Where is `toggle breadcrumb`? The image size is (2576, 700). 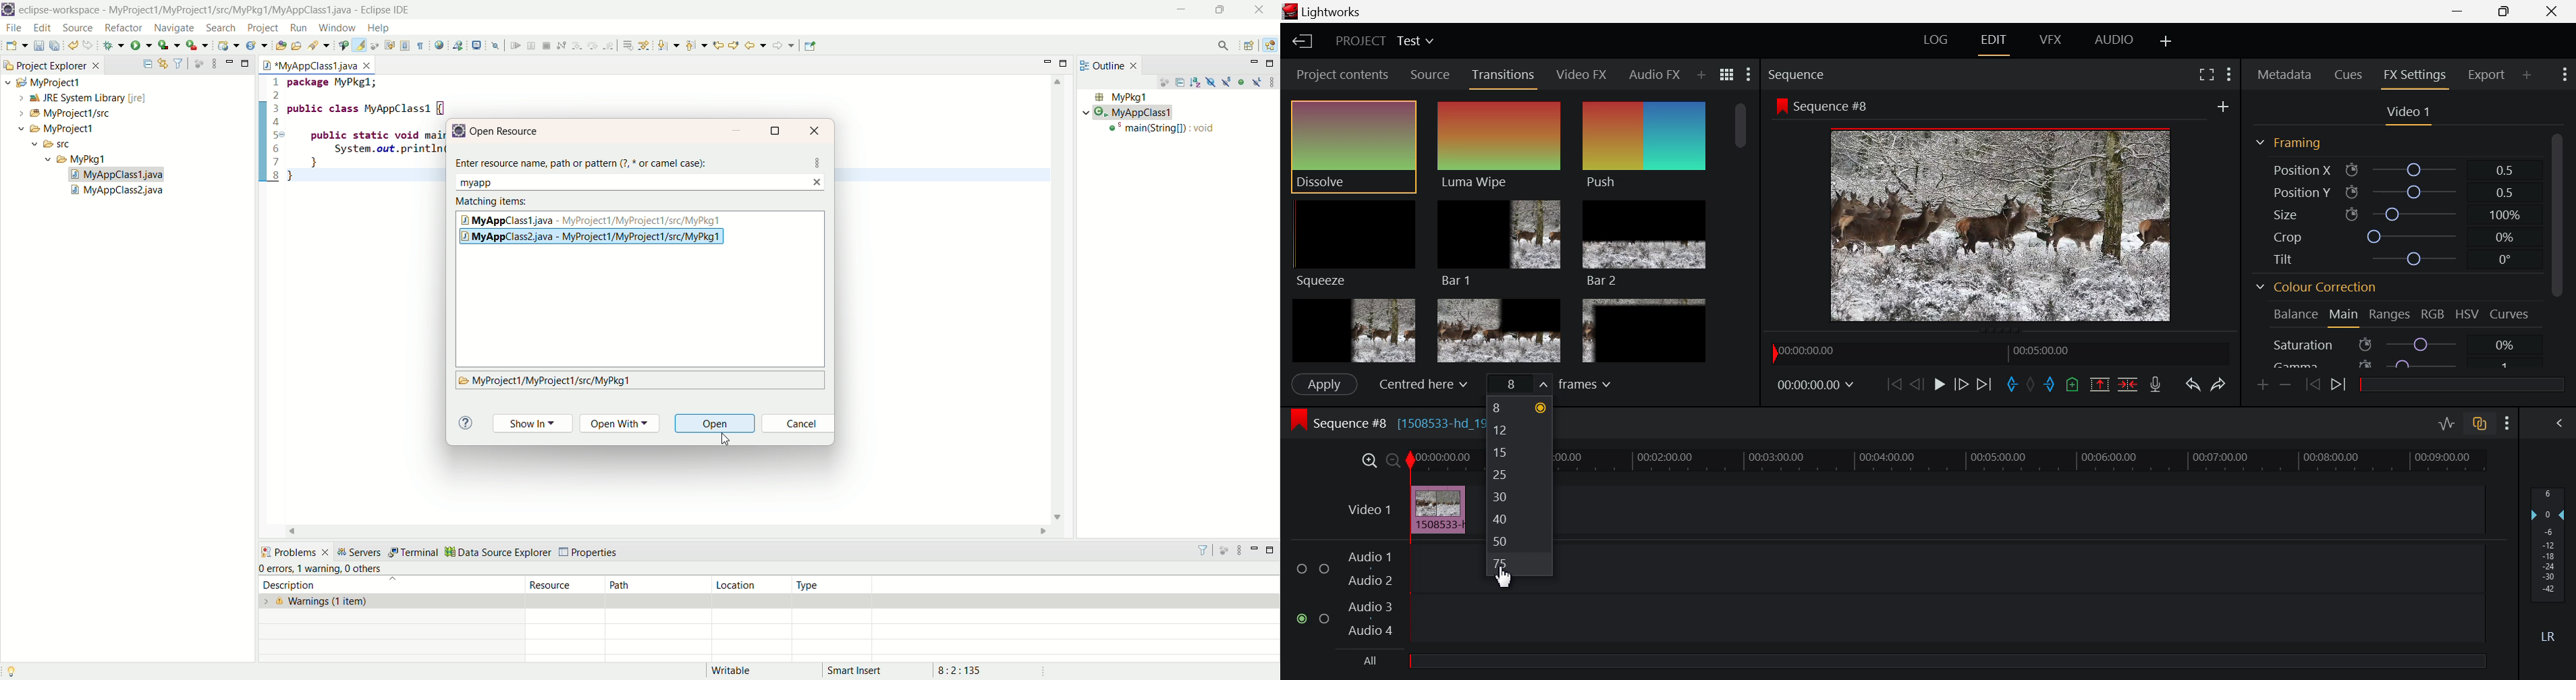 toggle breadcrumb is located at coordinates (342, 45).